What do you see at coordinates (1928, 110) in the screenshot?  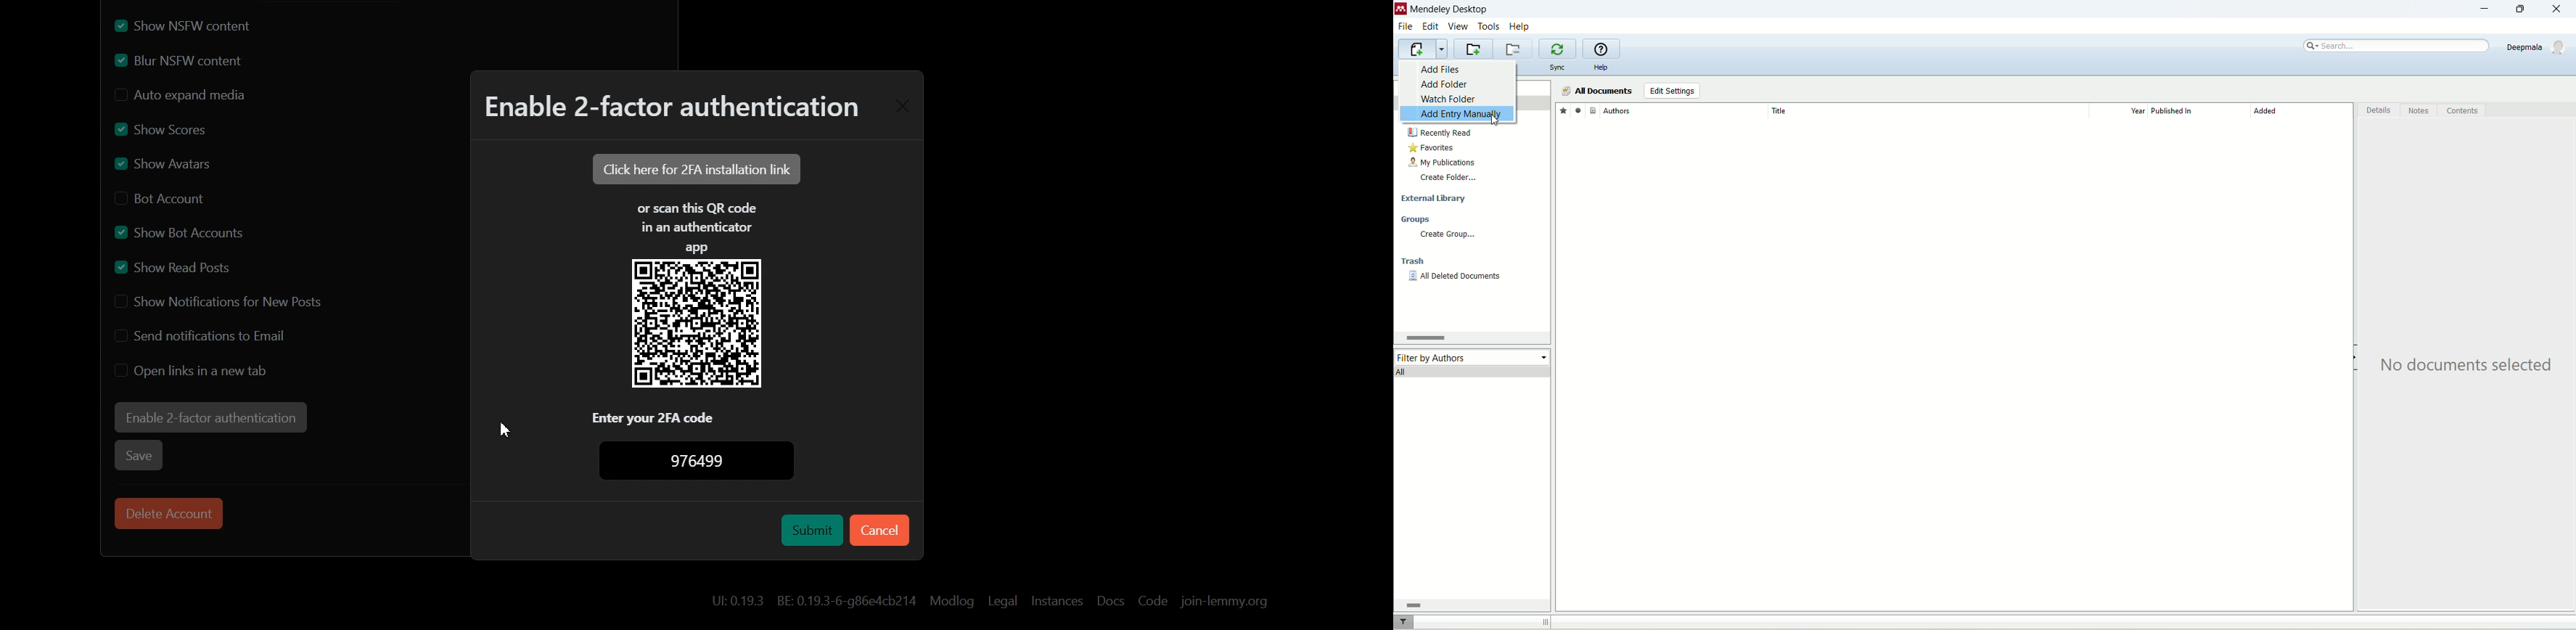 I see `title` at bounding box center [1928, 110].